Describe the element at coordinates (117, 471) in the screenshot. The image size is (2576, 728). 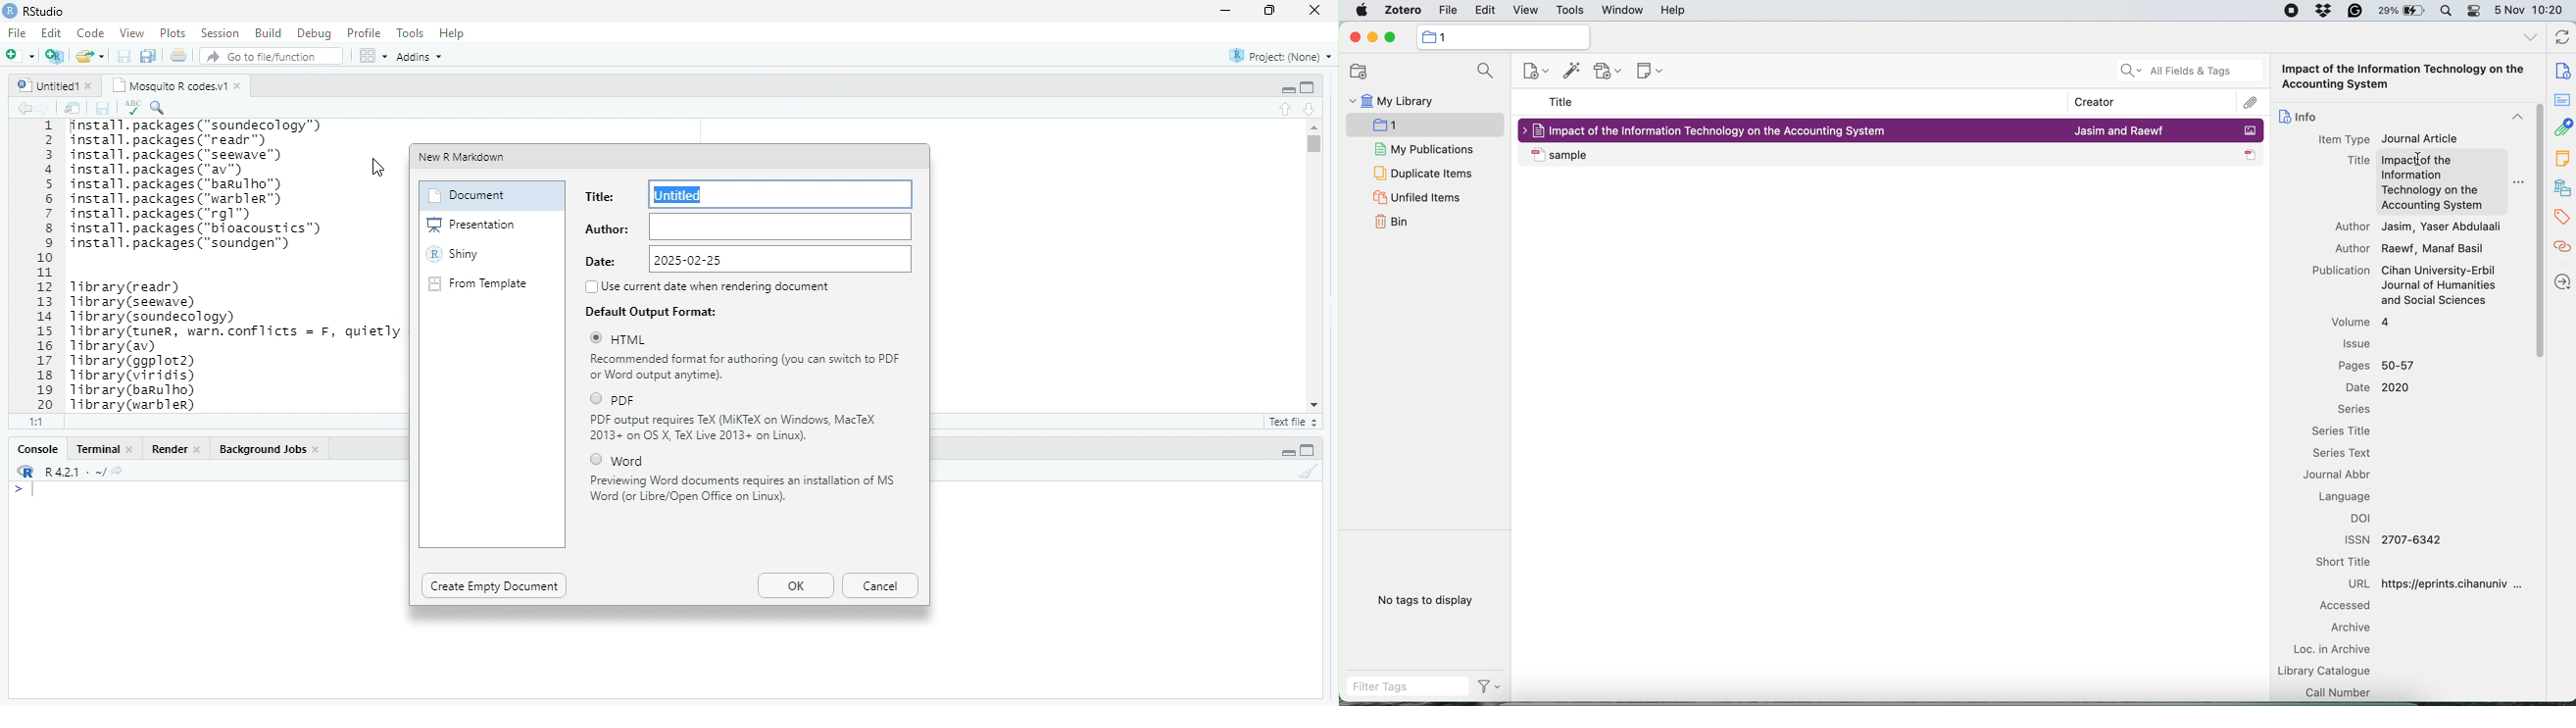
I see `share` at that location.